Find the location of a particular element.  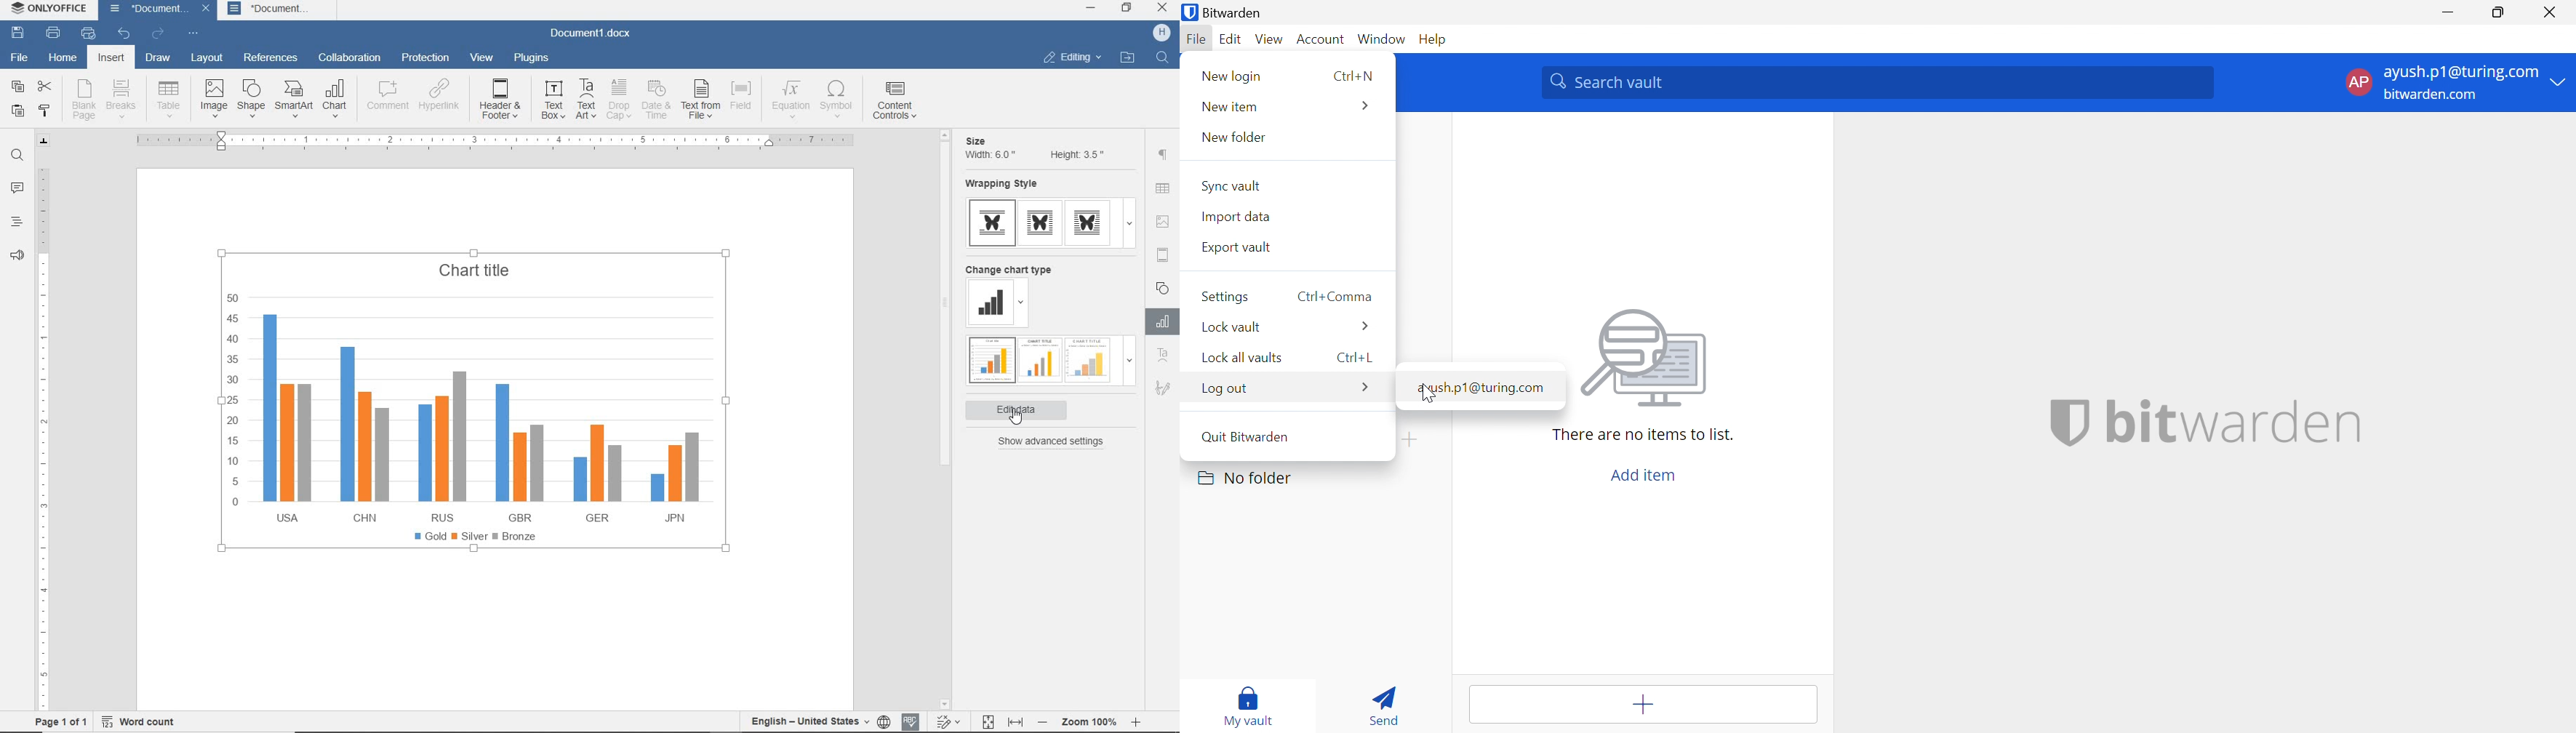

restore down is located at coordinates (1127, 9).